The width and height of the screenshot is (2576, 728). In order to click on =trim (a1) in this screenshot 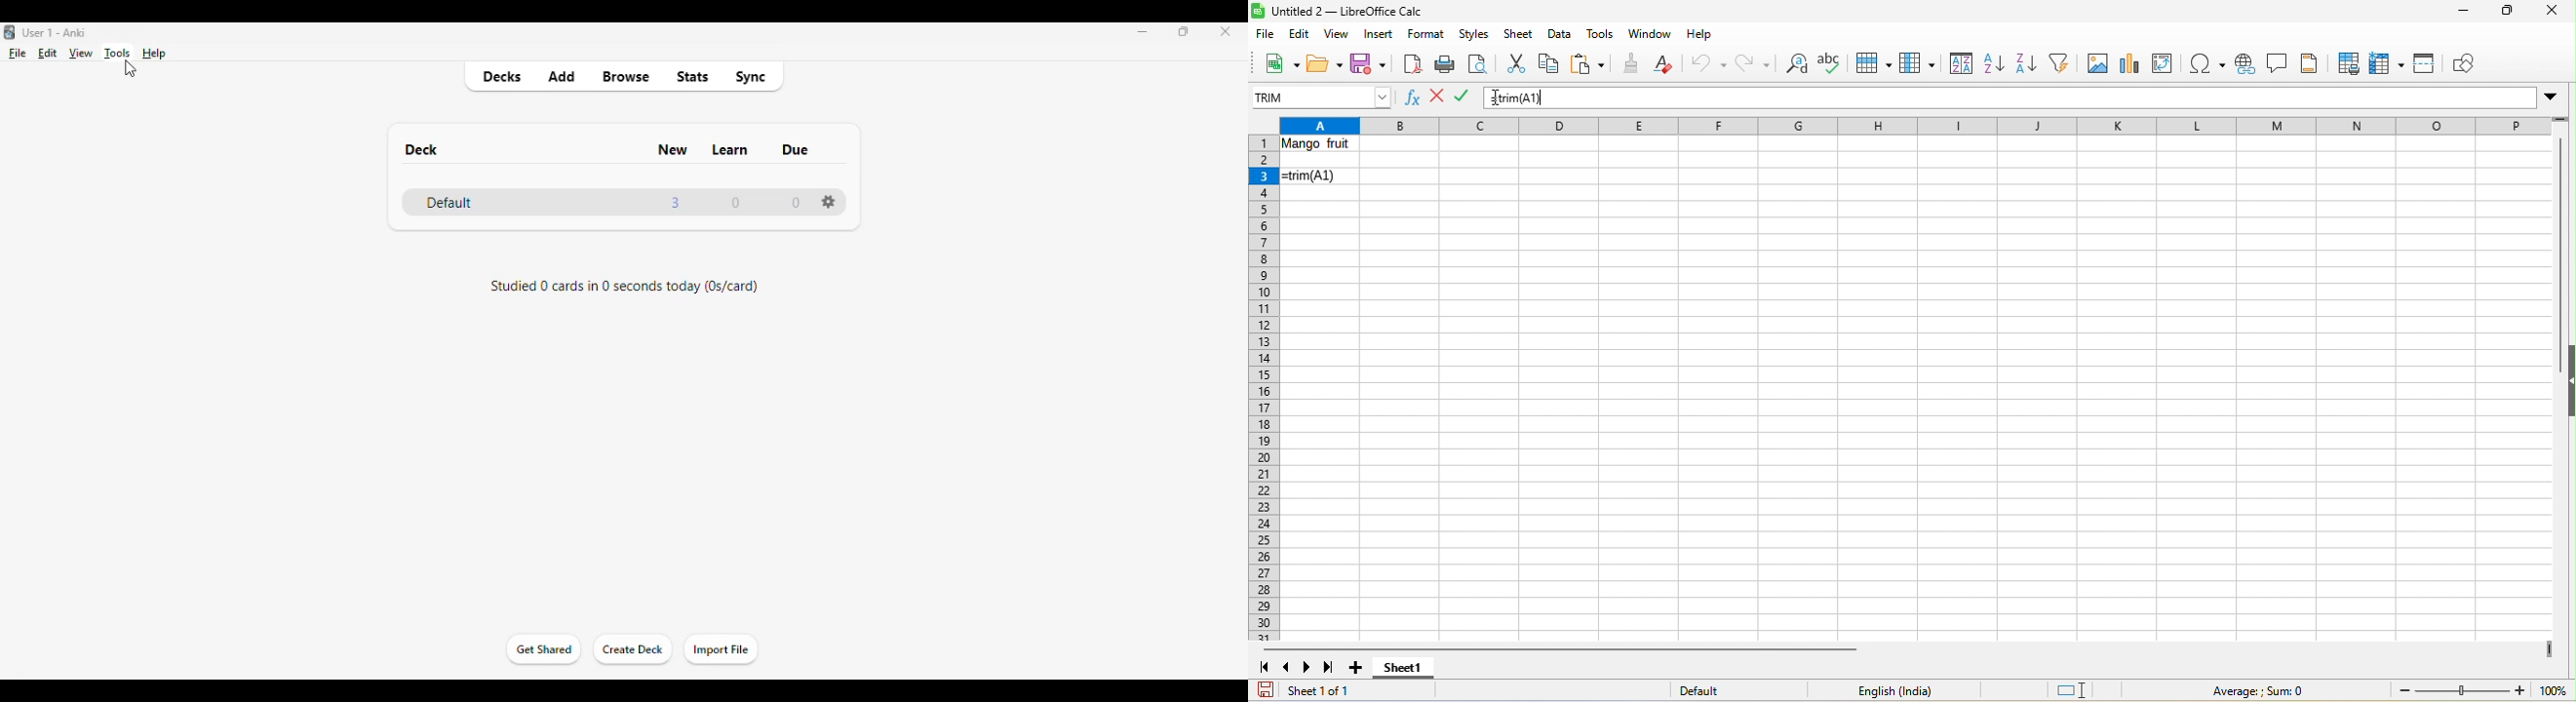, I will do `click(2035, 98)`.